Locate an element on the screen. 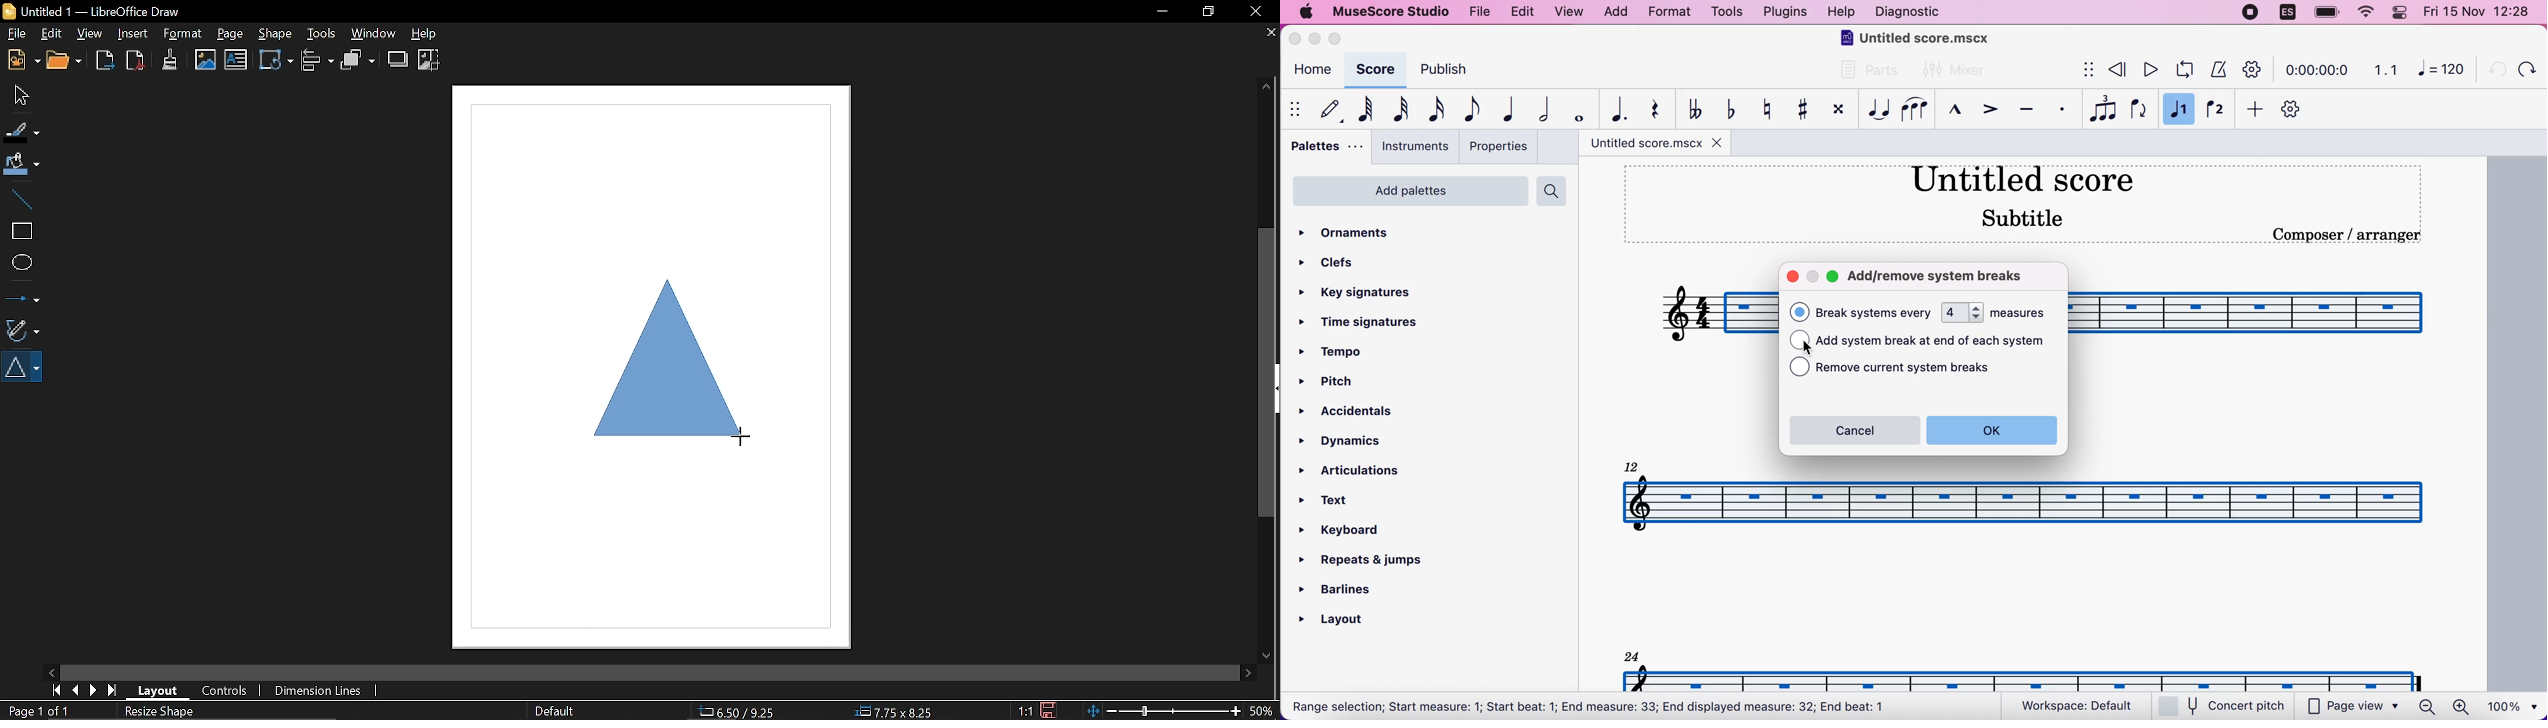 The image size is (2548, 728). minimize is located at coordinates (1812, 277).